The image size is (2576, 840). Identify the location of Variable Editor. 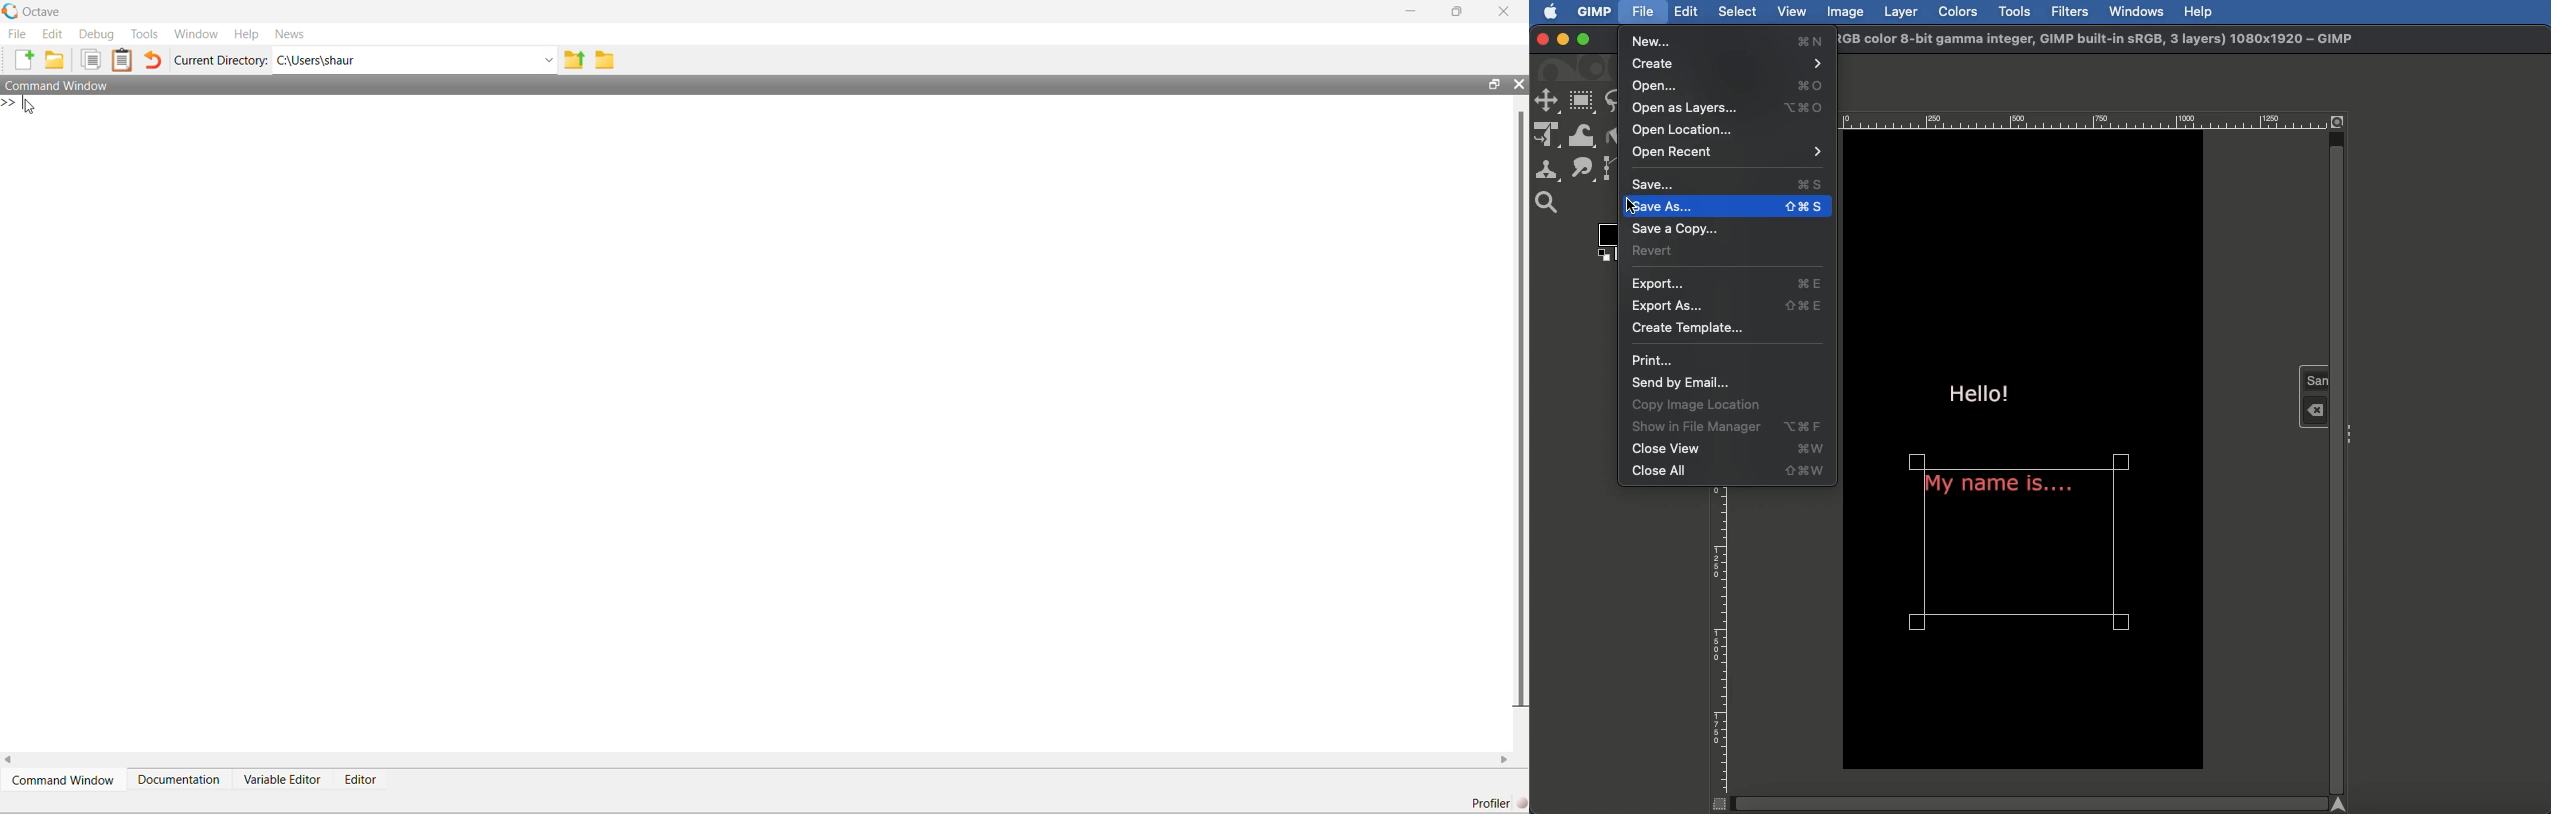
(282, 779).